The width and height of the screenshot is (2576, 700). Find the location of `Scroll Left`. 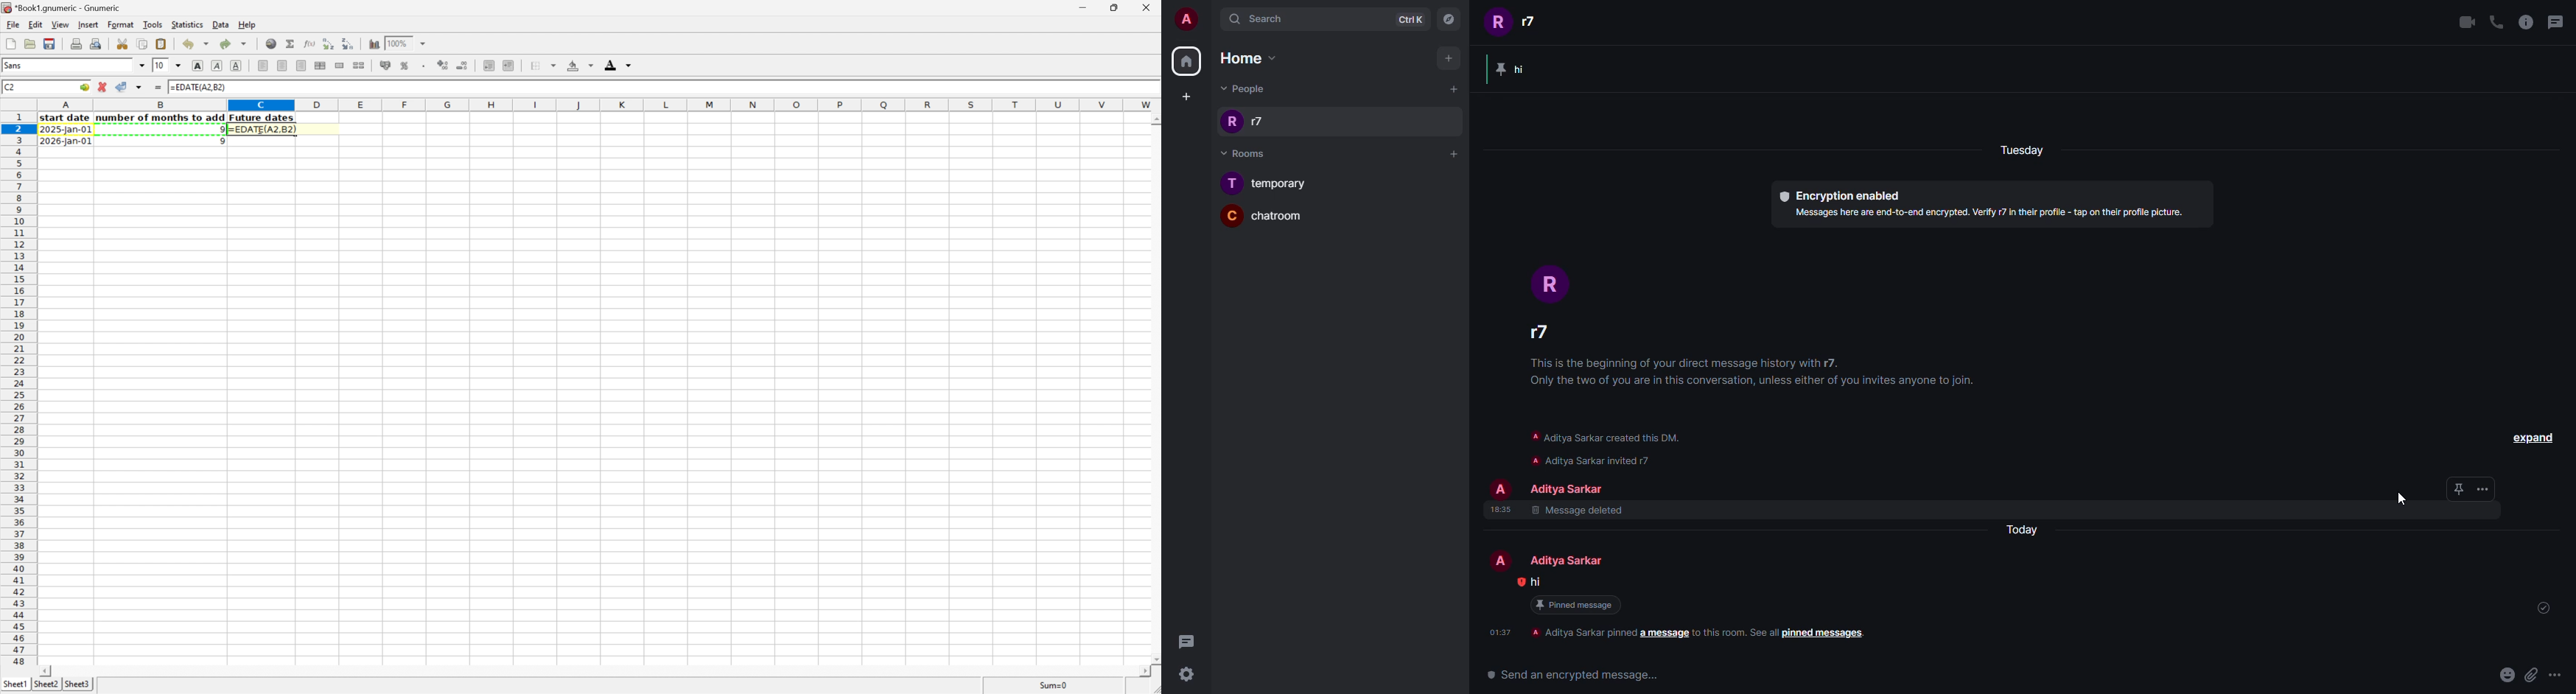

Scroll Left is located at coordinates (47, 670).